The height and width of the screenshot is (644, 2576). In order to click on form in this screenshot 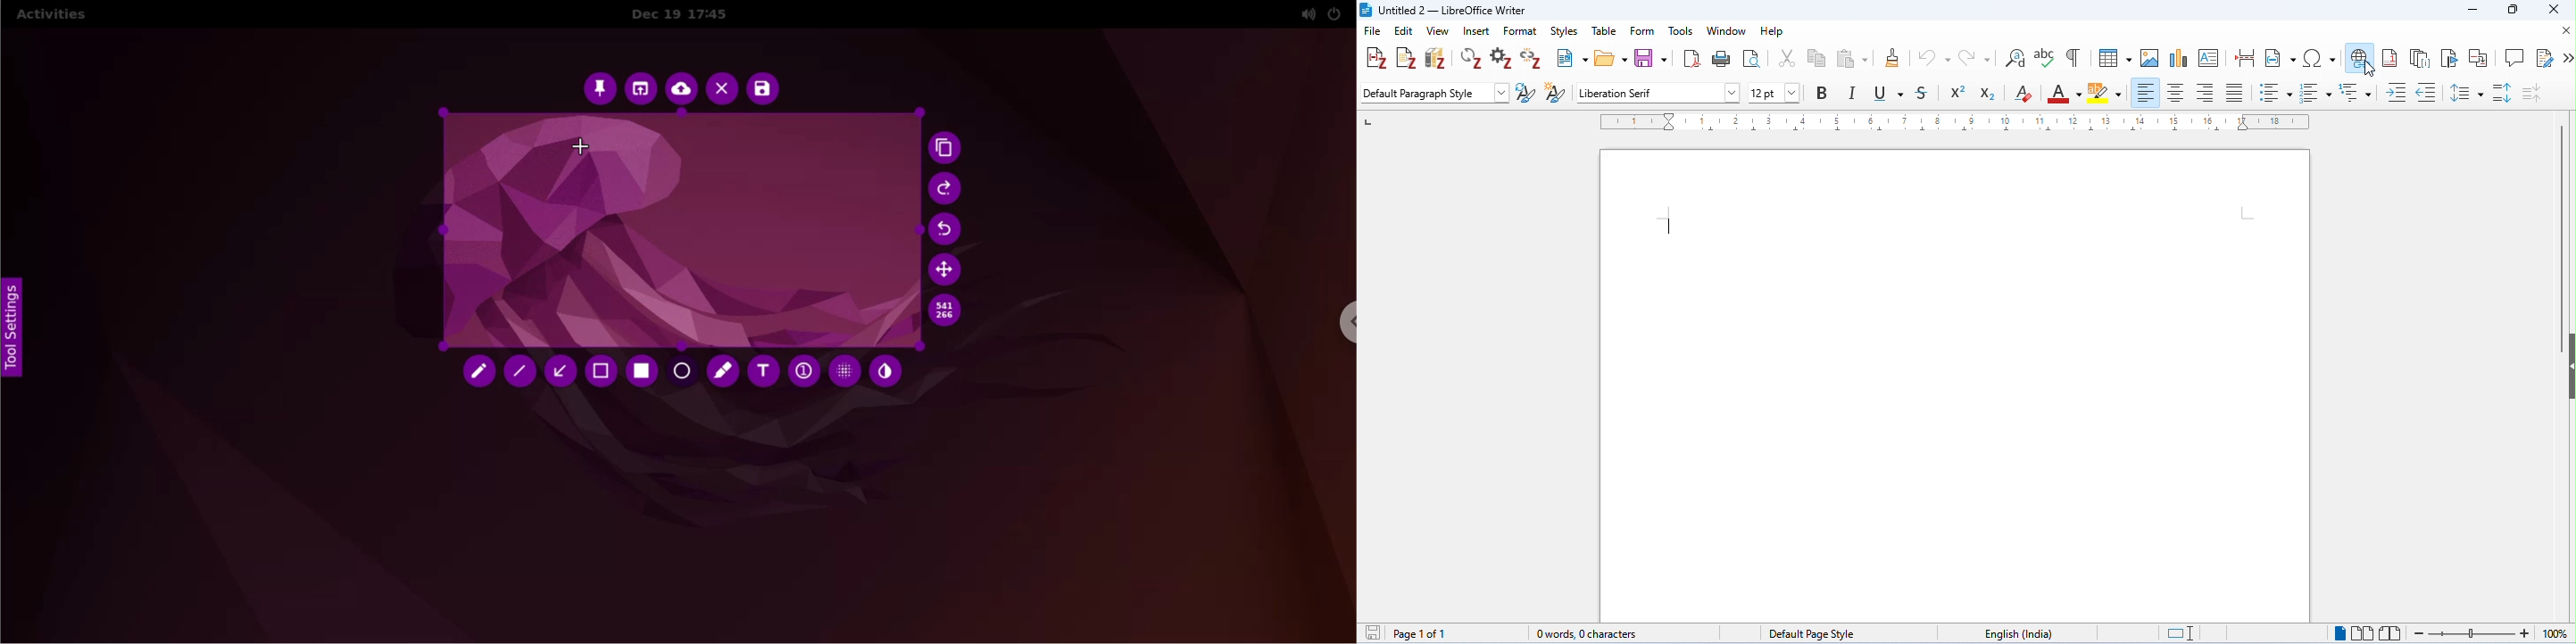, I will do `click(1643, 30)`.